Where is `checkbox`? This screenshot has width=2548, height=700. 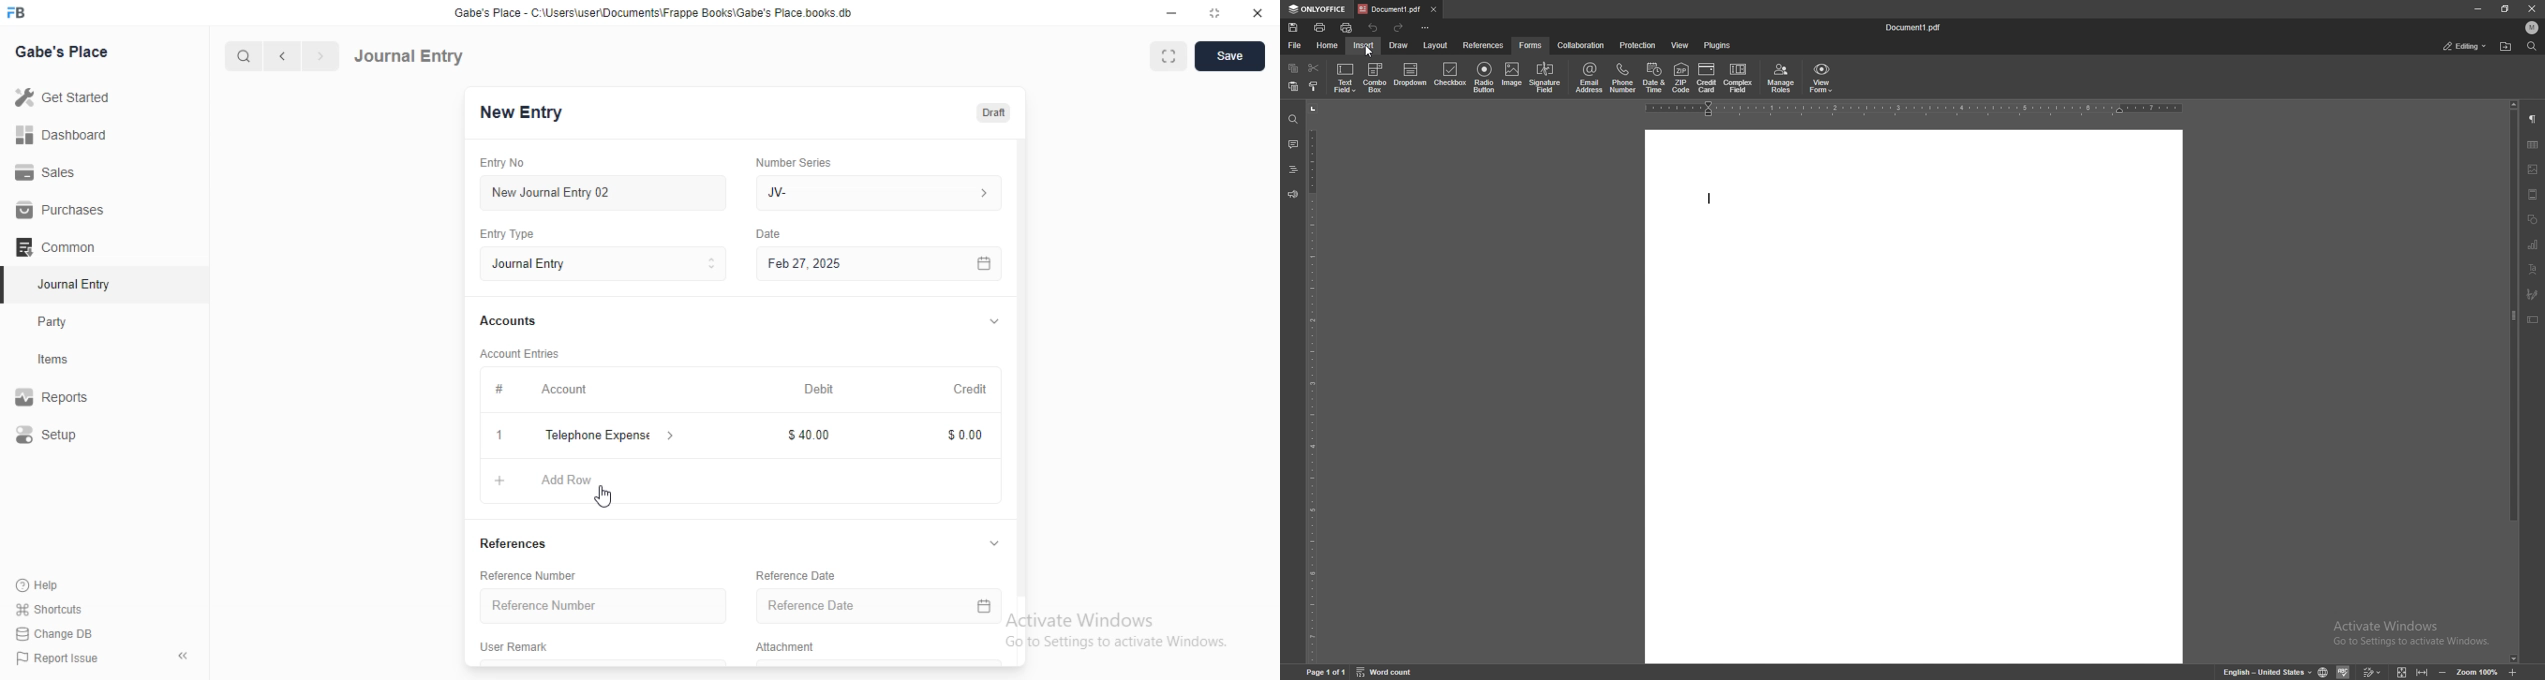 checkbox is located at coordinates (1449, 76).